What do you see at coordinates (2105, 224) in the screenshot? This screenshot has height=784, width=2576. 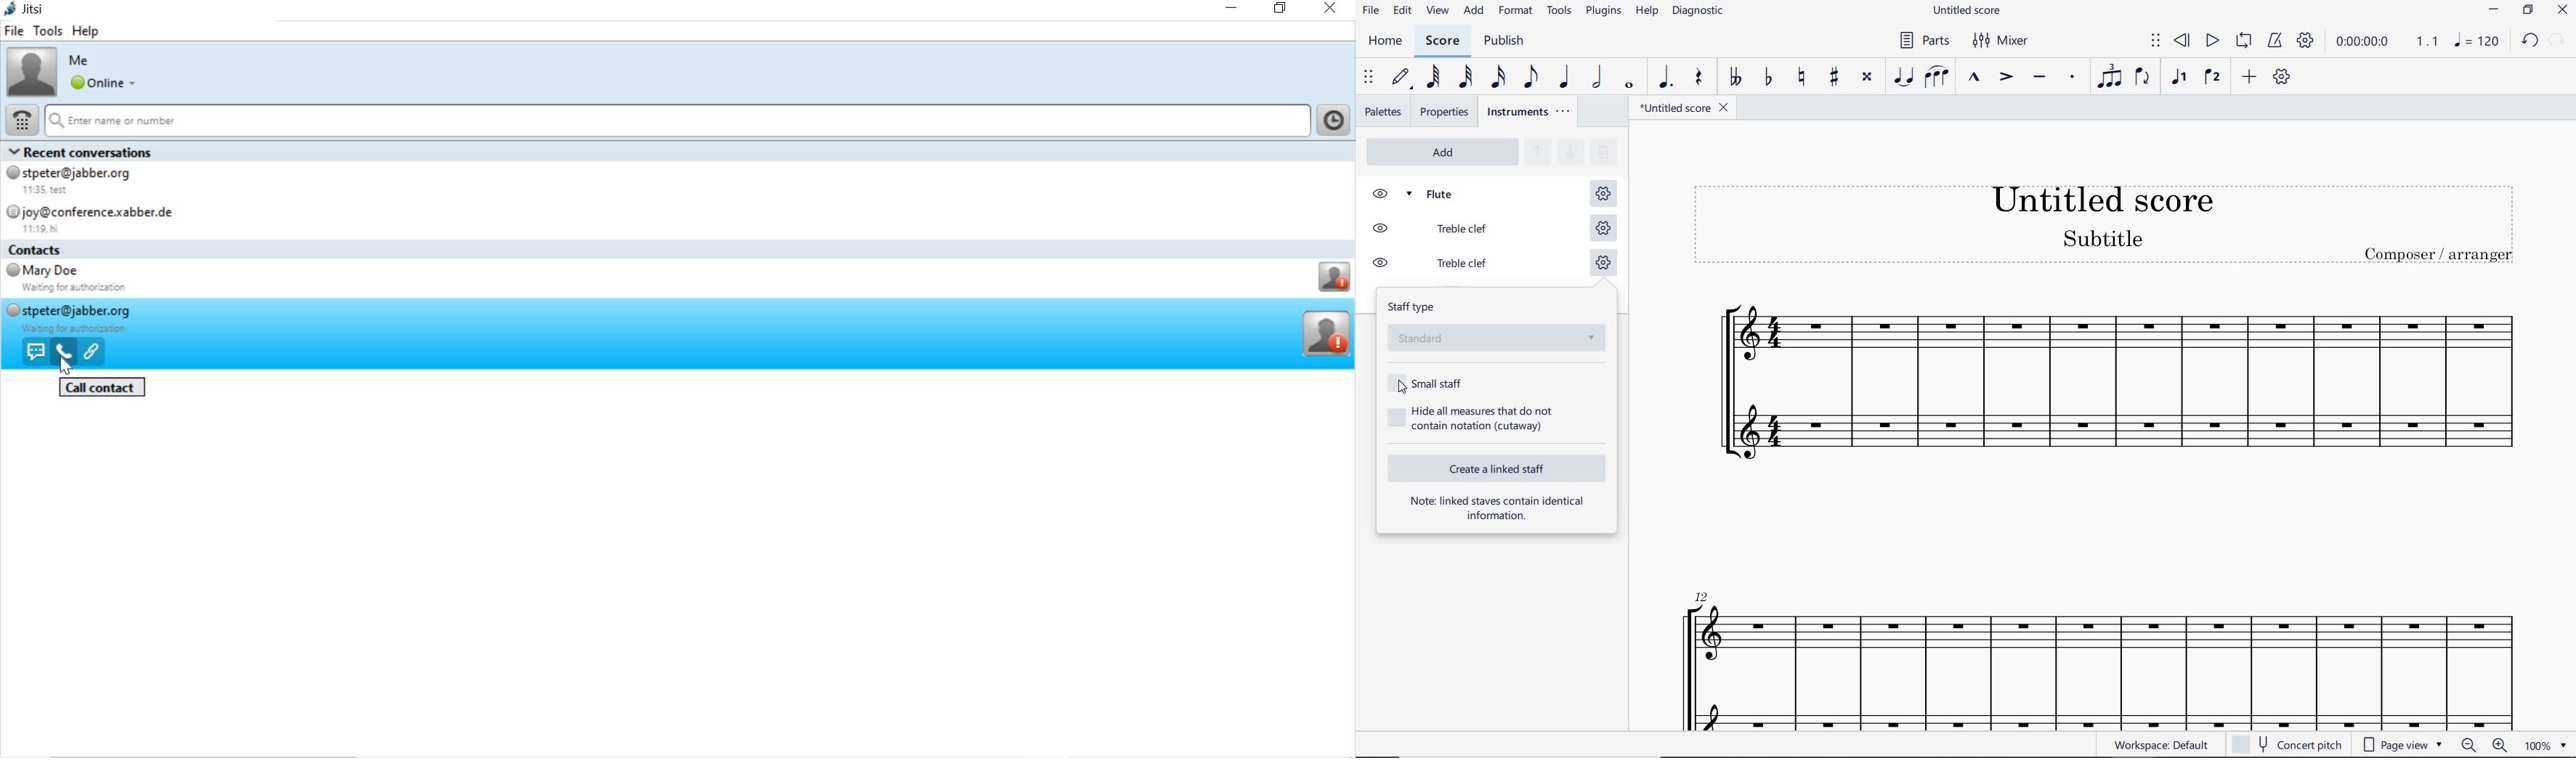 I see `Title` at bounding box center [2105, 224].